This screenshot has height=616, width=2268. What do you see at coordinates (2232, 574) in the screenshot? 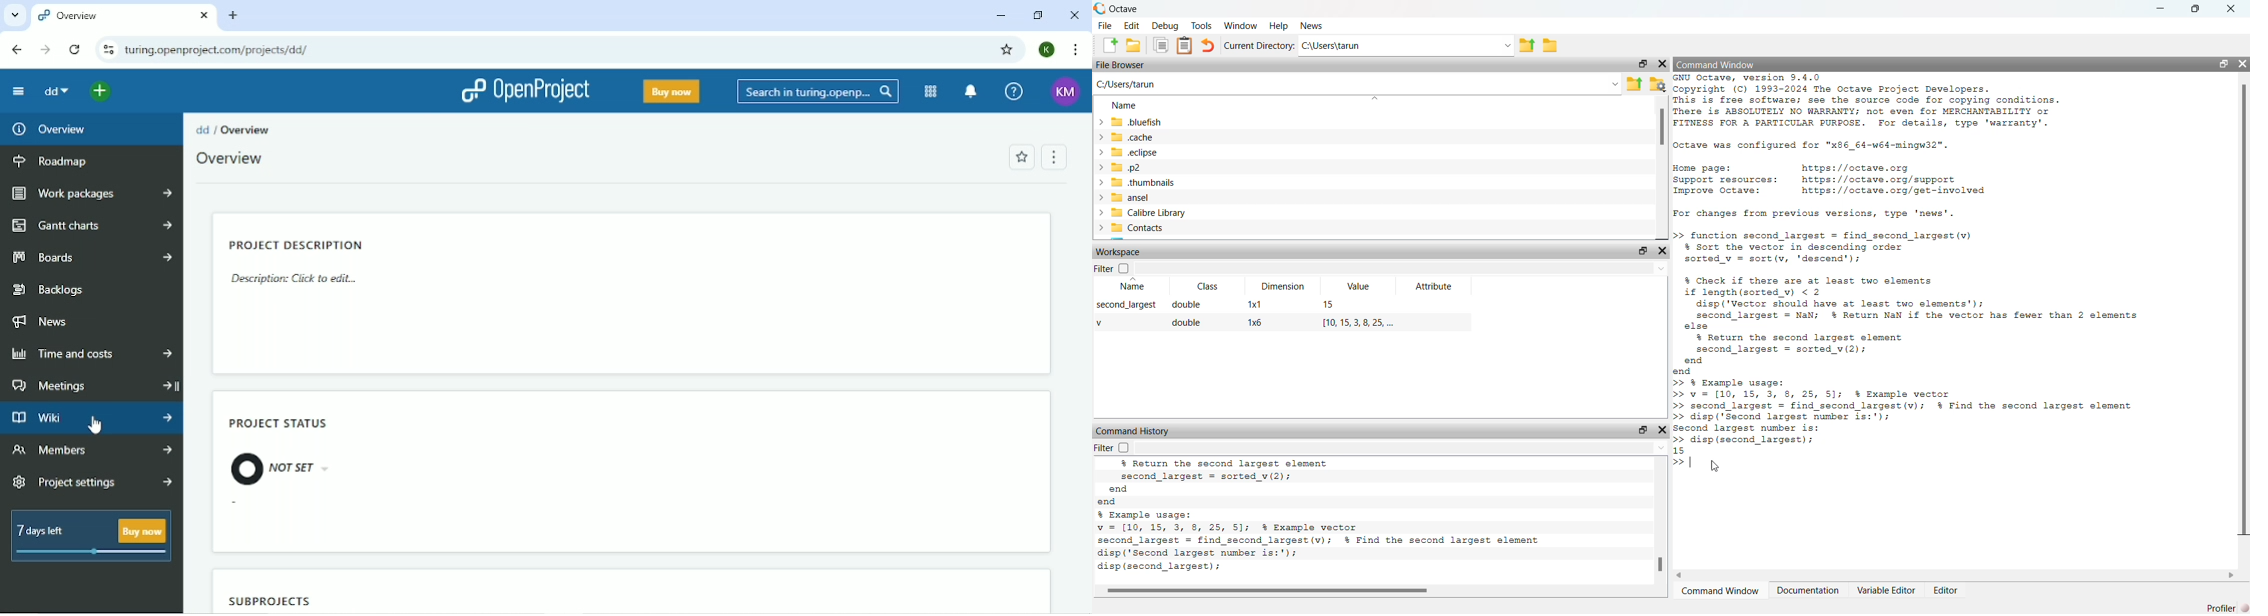
I see `move right` at bounding box center [2232, 574].